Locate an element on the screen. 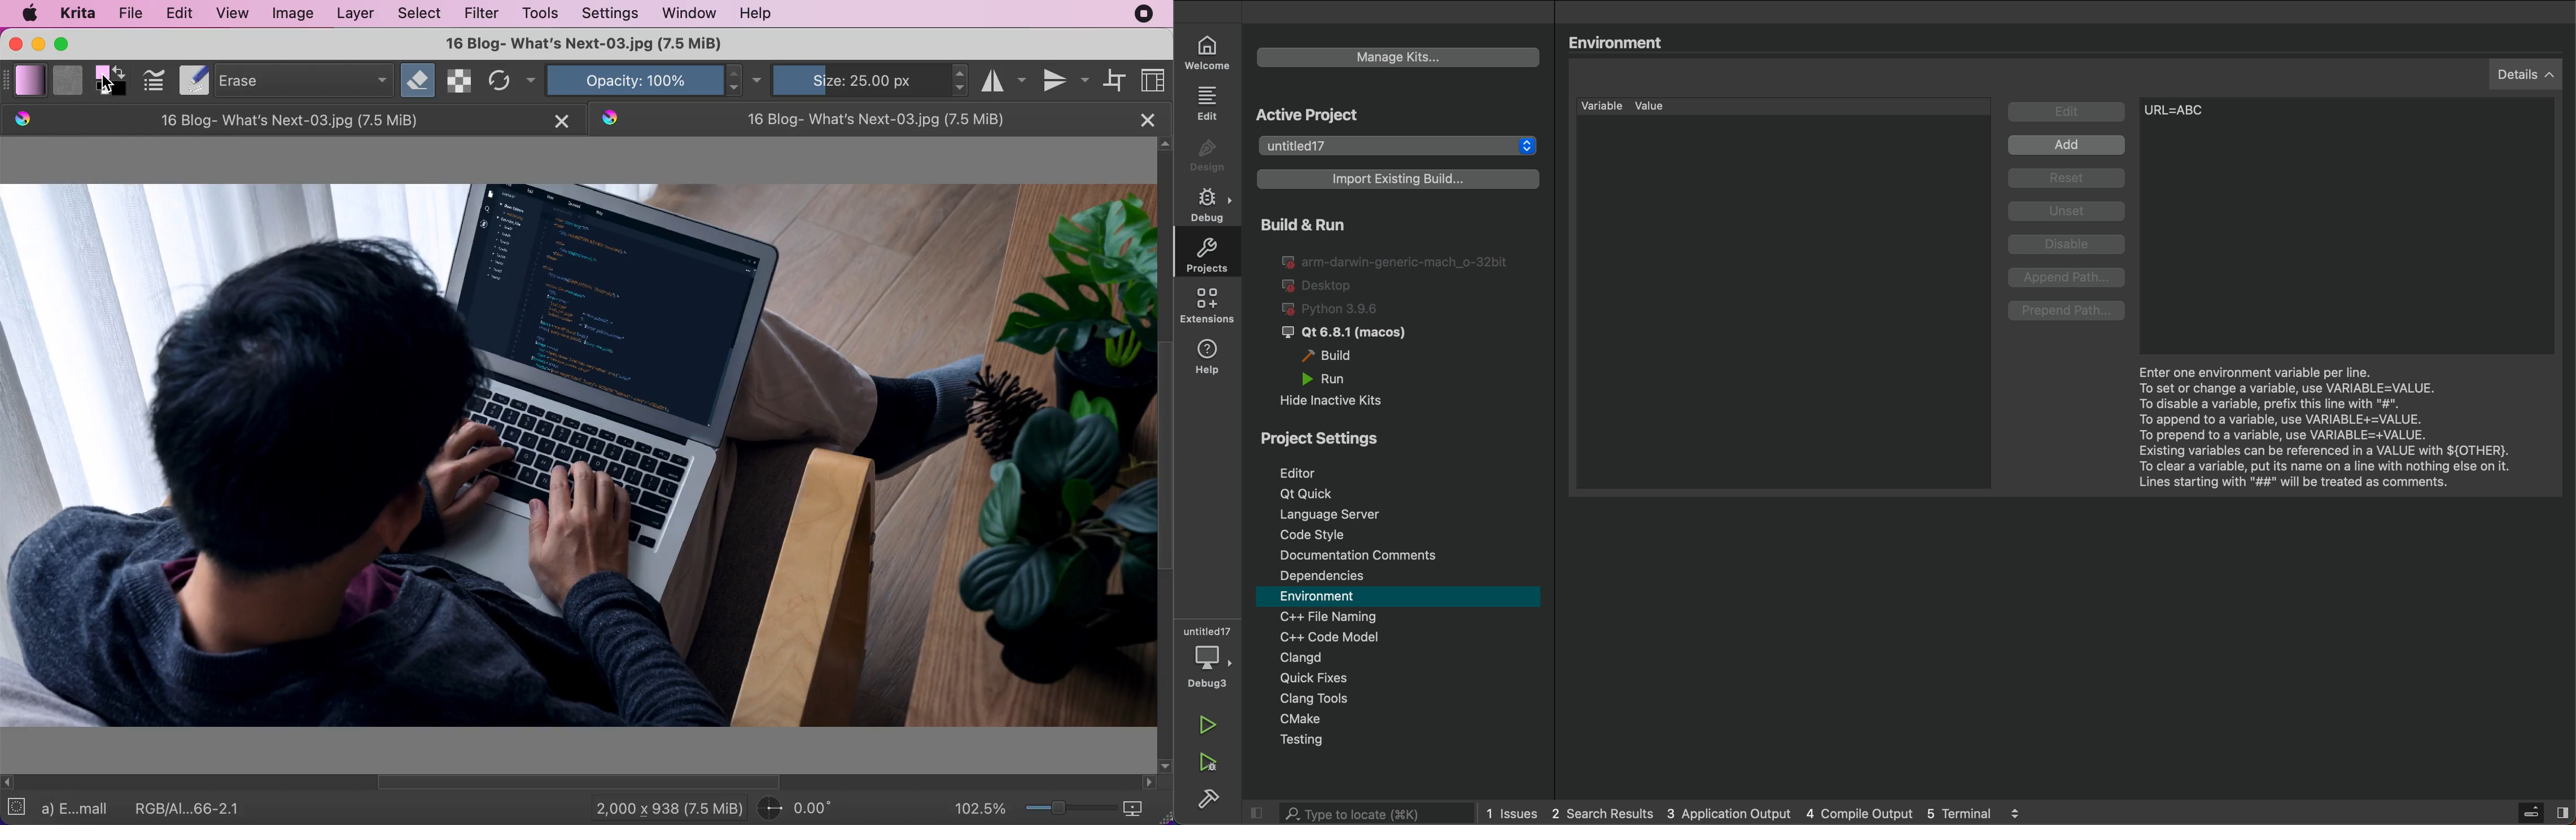 The height and width of the screenshot is (840, 2576). welcome is located at coordinates (1208, 51).